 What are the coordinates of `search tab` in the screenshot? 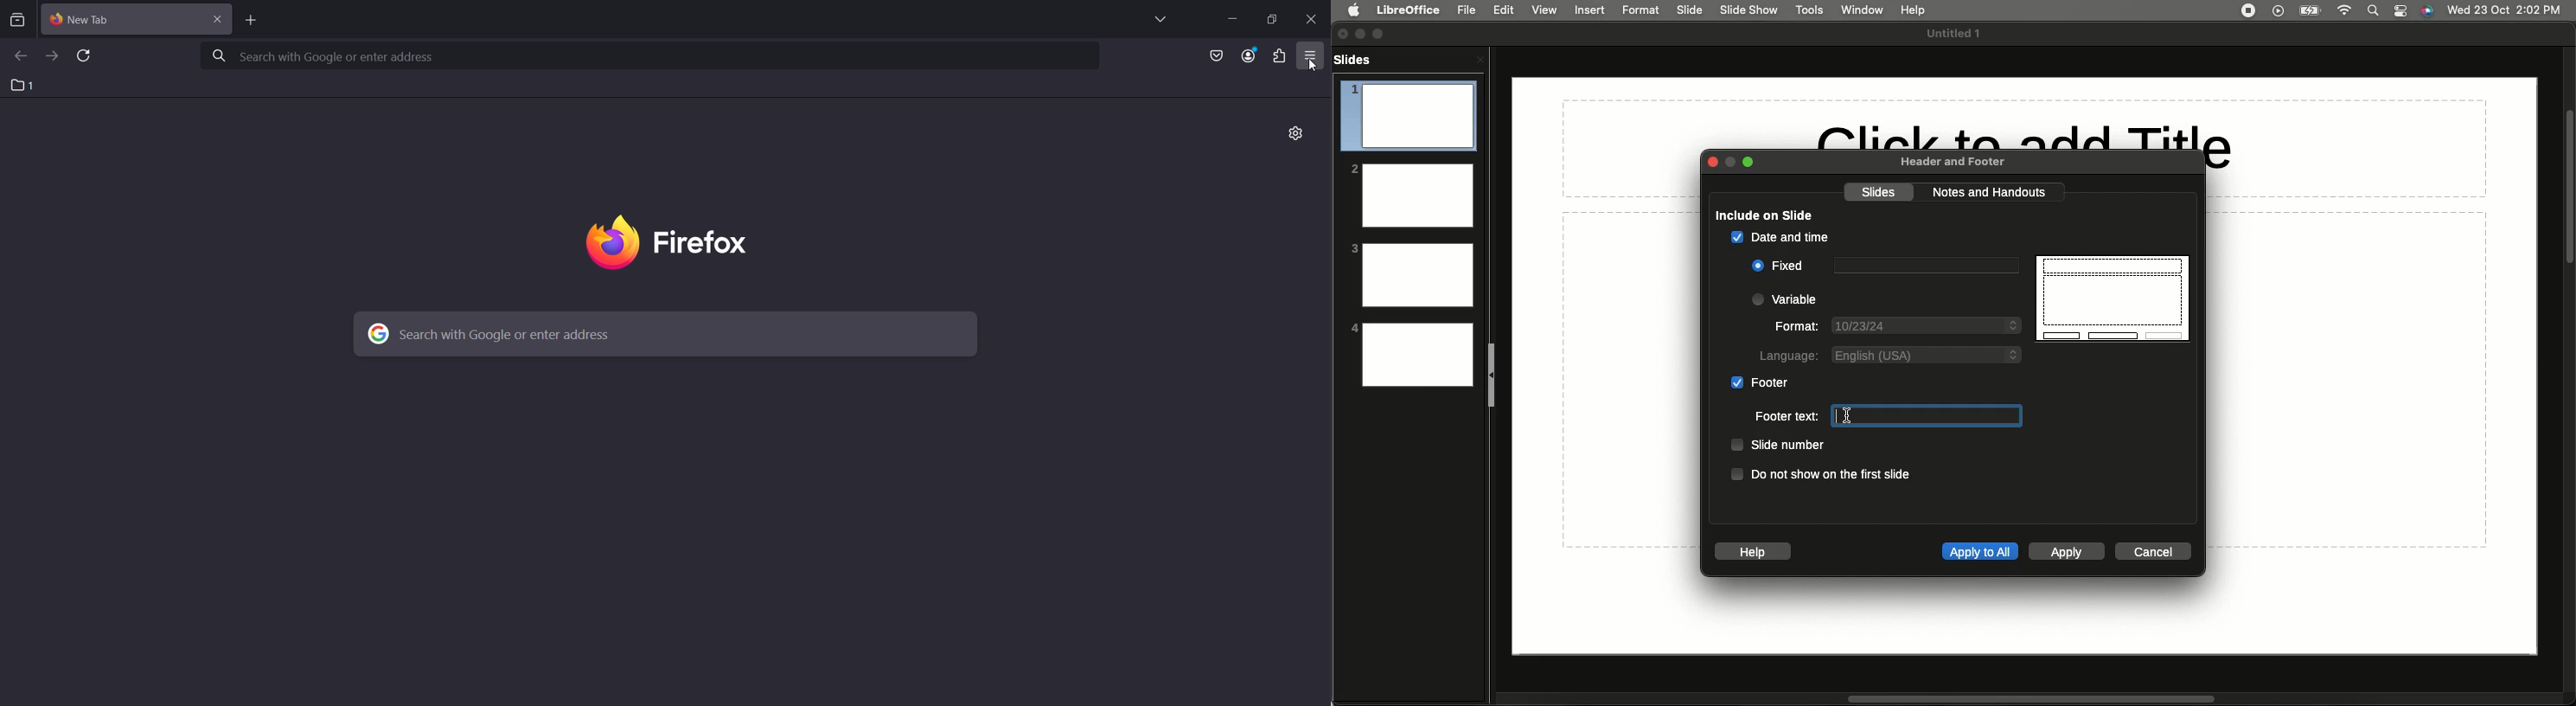 It's located at (17, 21).